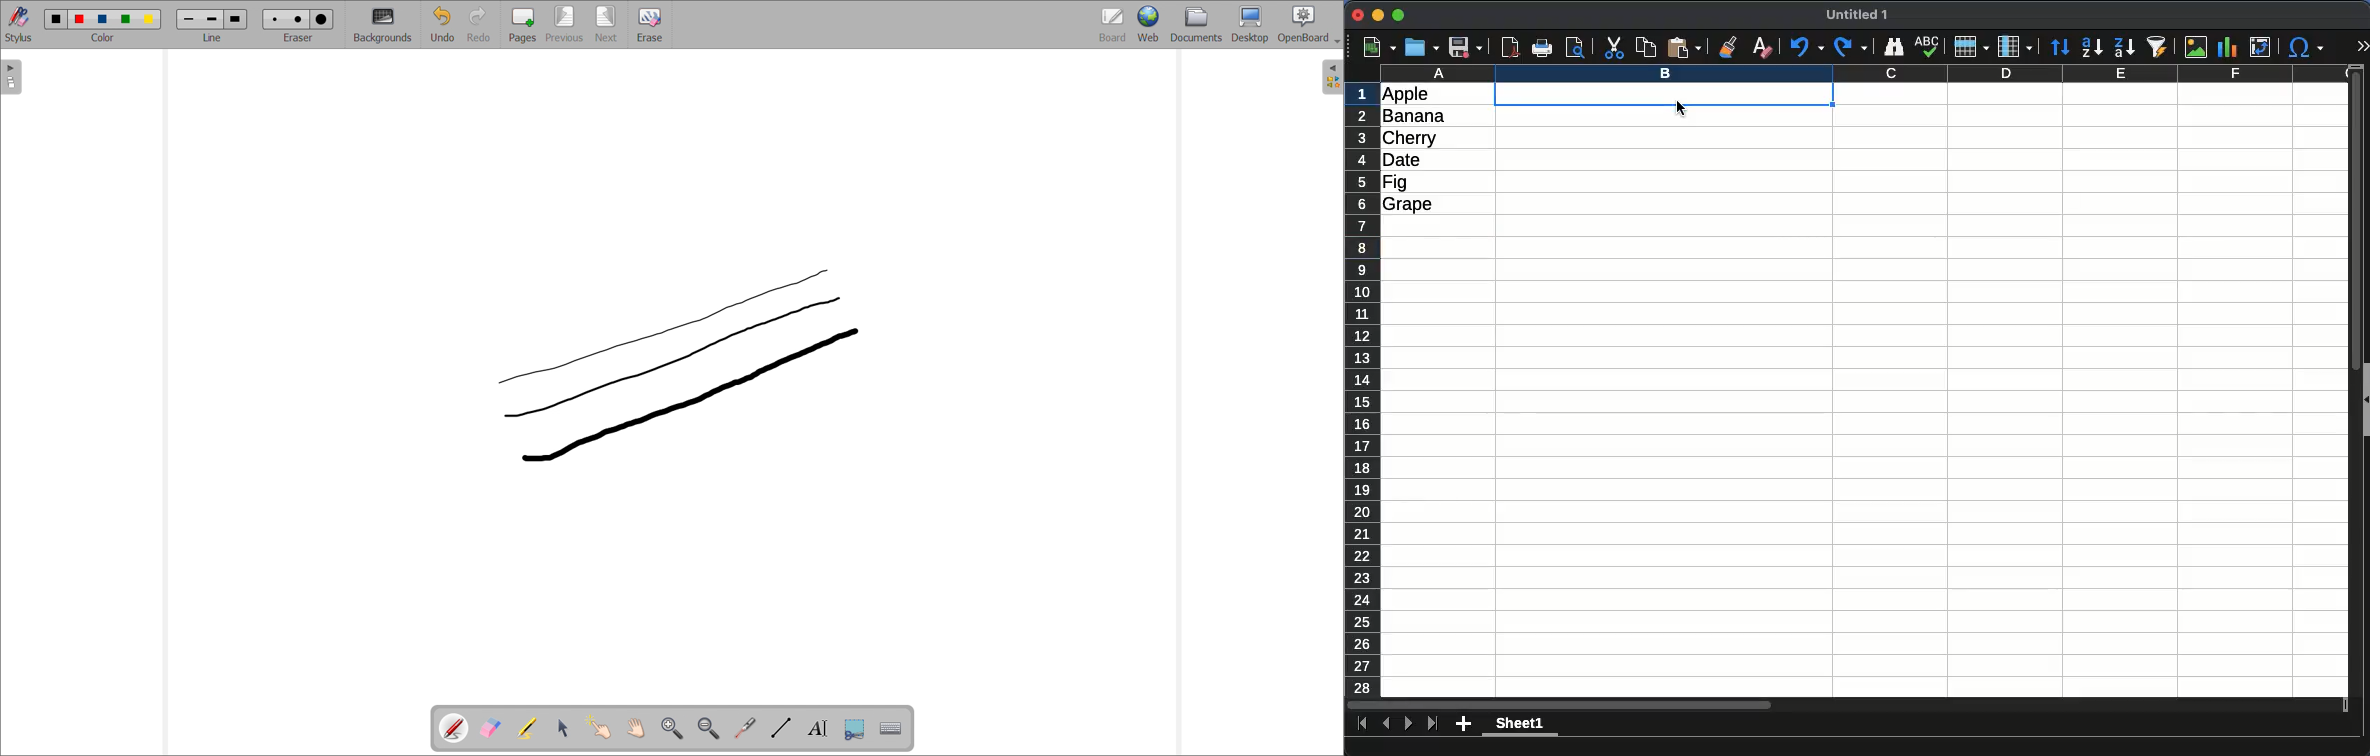 Image resolution: width=2380 pixels, height=756 pixels. What do you see at coordinates (2228, 47) in the screenshot?
I see `chart` at bounding box center [2228, 47].